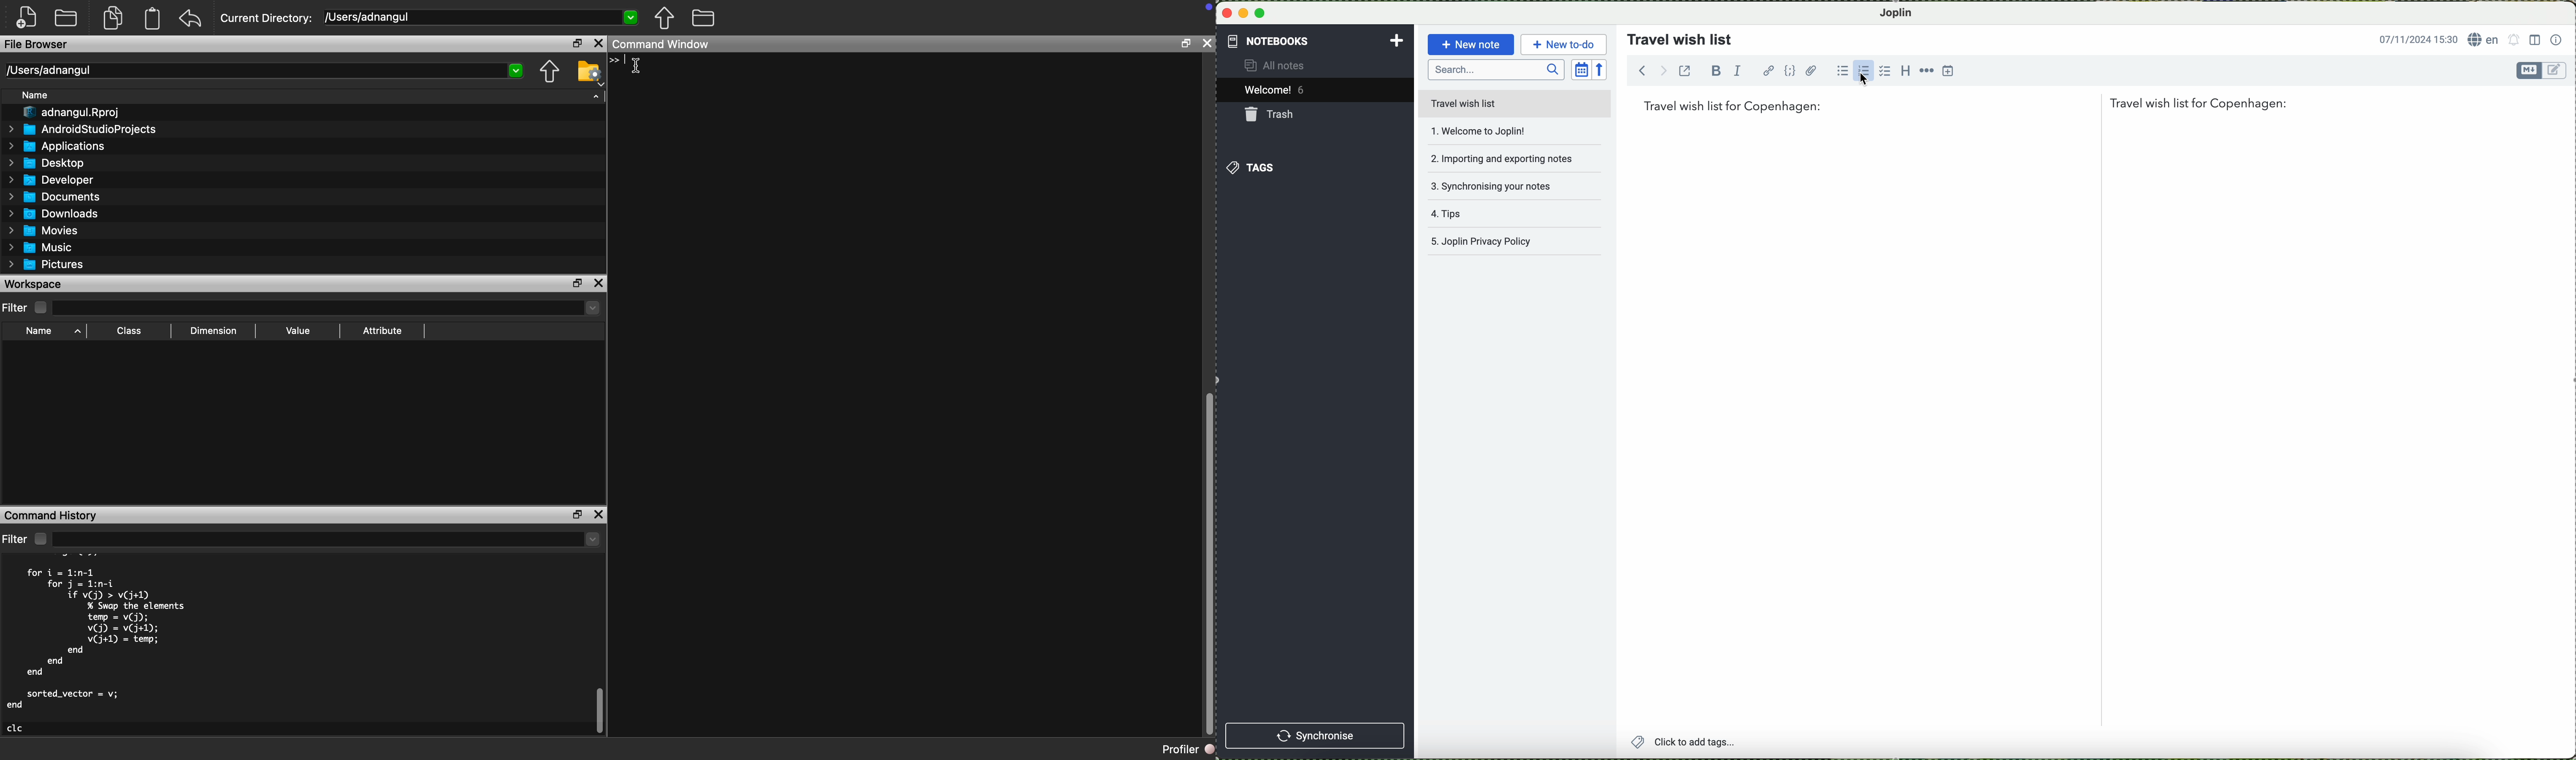 This screenshot has height=784, width=2576. What do you see at coordinates (661, 44) in the screenshot?
I see `Command Window` at bounding box center [661, 44].